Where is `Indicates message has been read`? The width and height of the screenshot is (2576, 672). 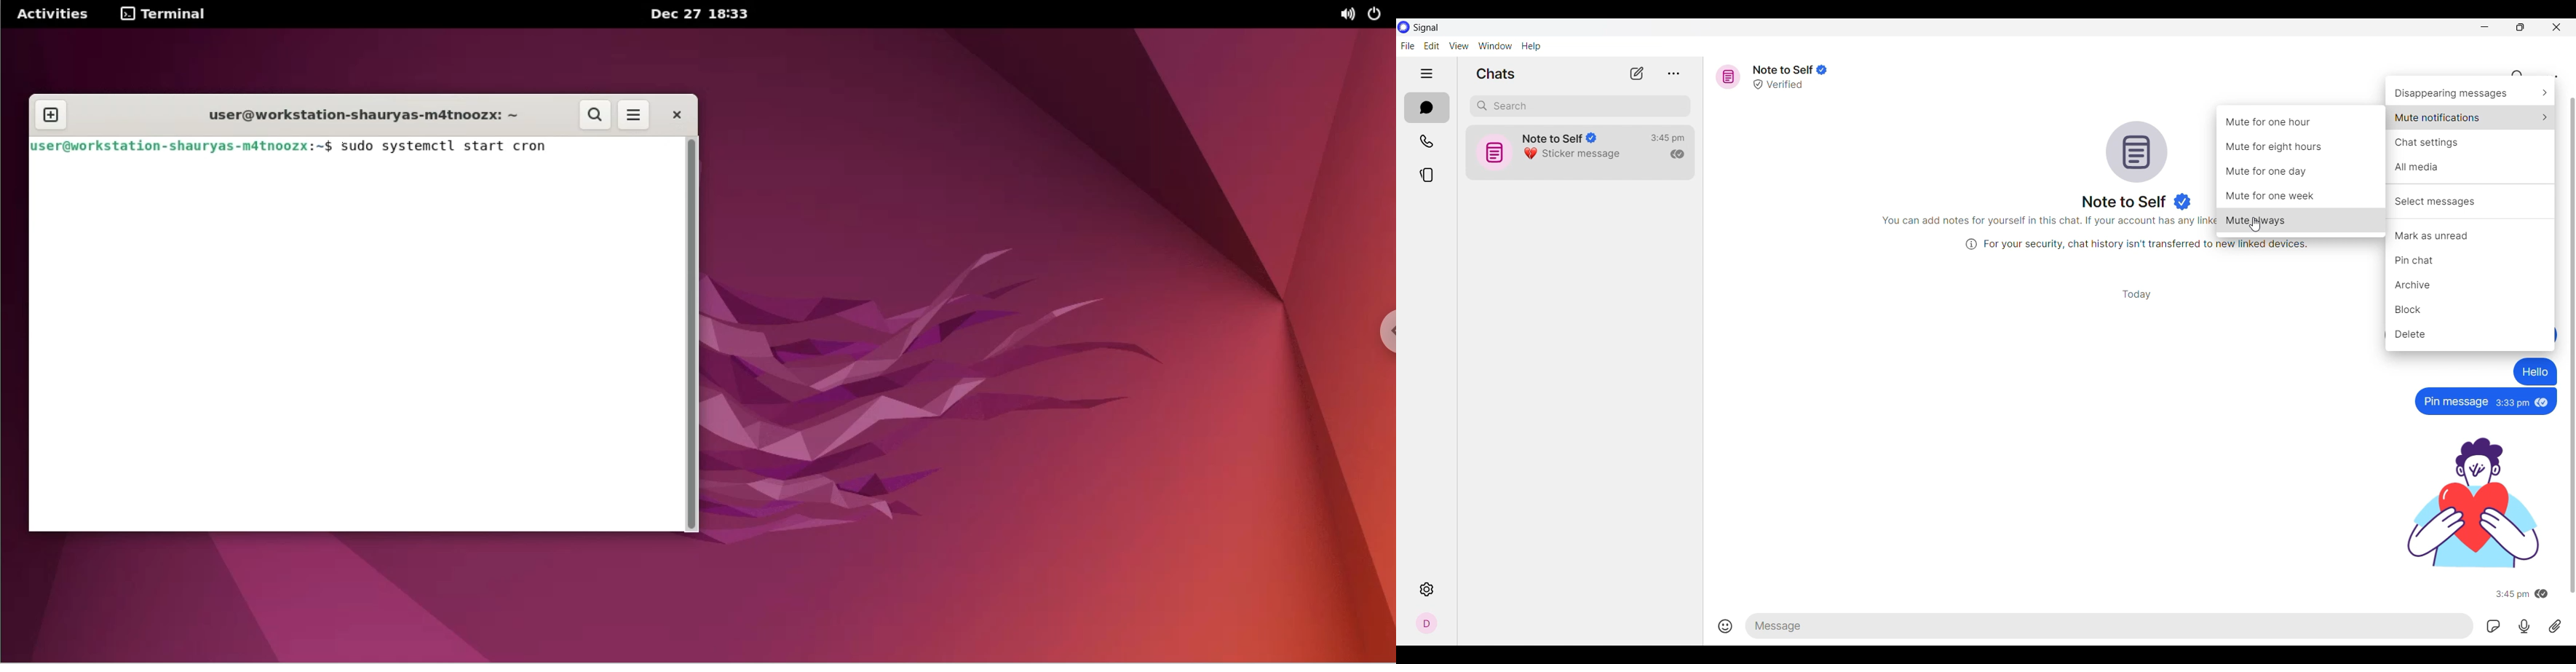 Indicates message has been read is located at coordinates (1677, 154).